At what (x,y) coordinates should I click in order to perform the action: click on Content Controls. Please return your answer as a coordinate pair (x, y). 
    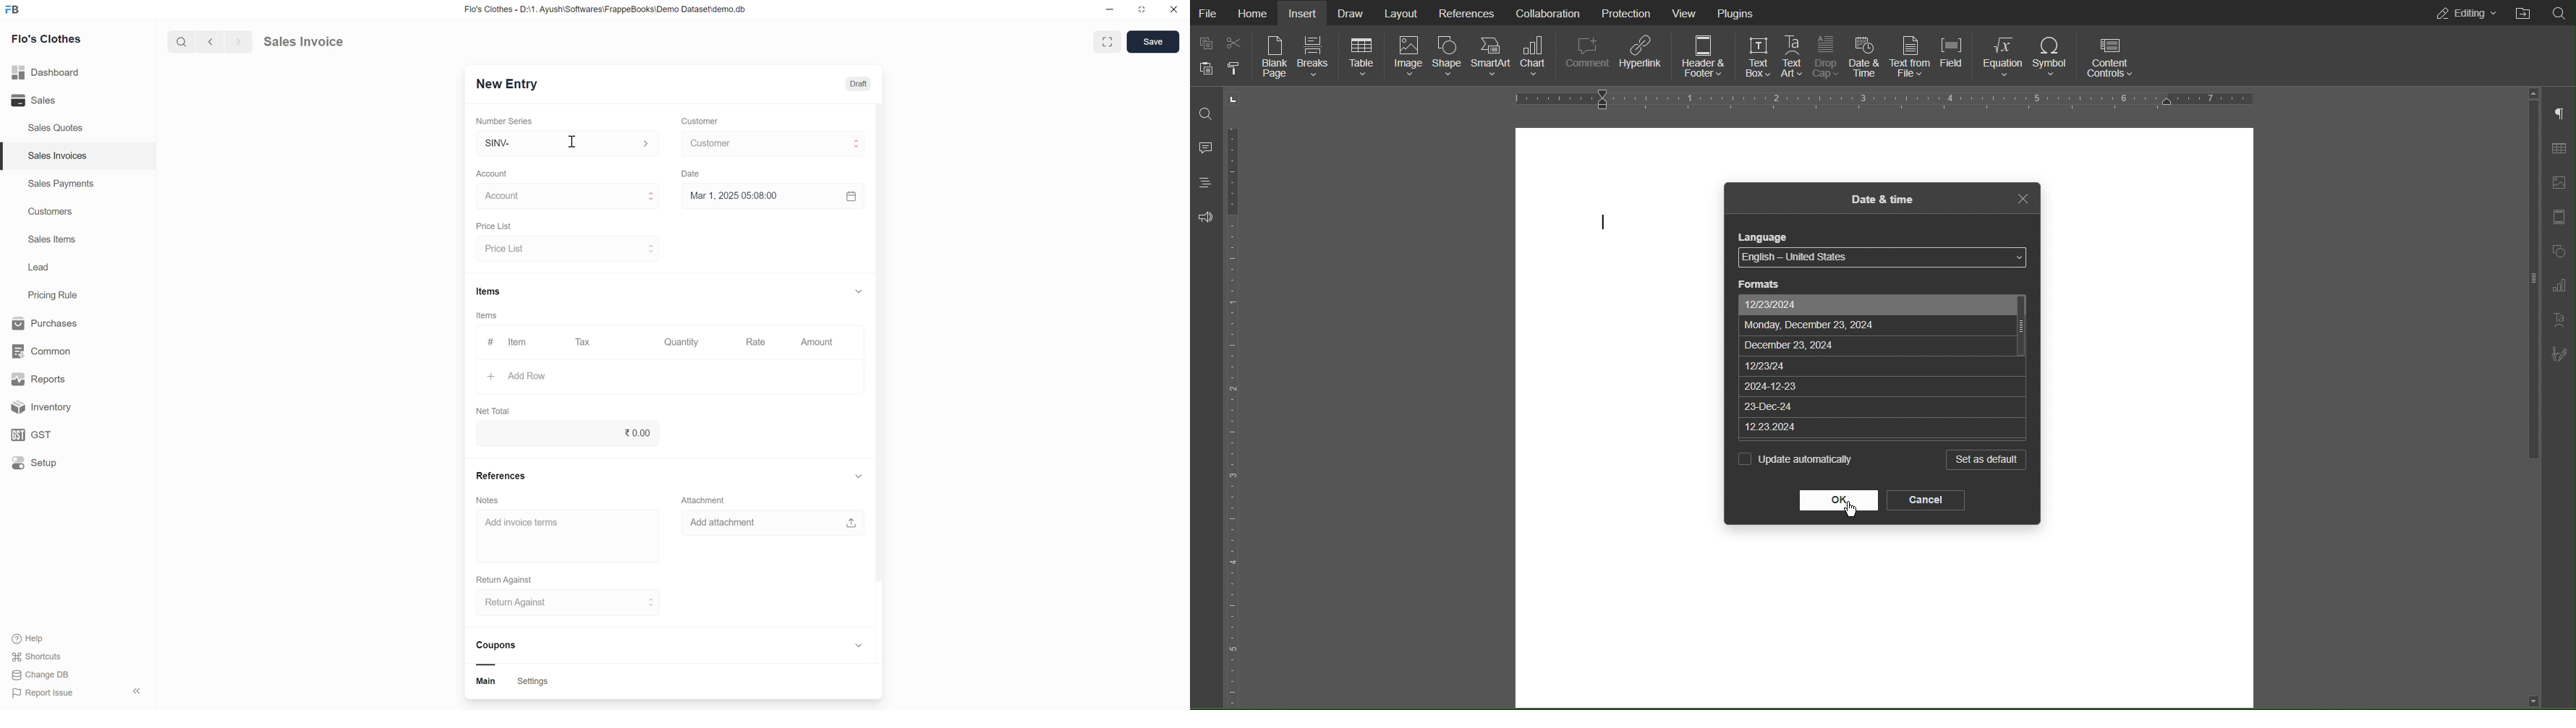
    Looking at the image, I should click on (2109, 58).